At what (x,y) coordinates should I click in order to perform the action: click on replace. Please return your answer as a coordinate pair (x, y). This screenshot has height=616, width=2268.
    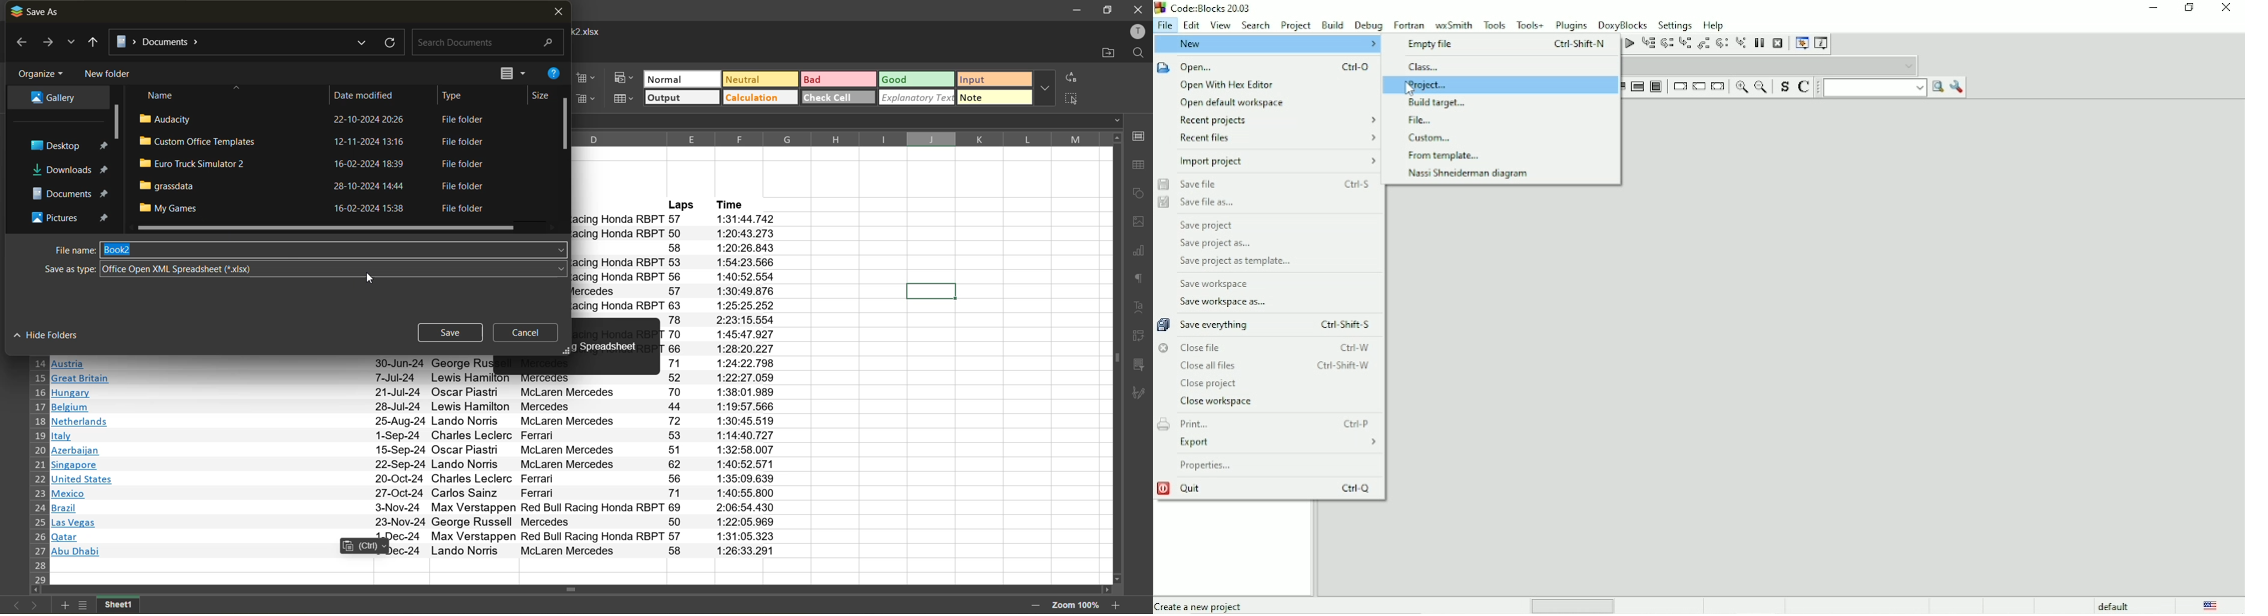
    Looking at the image, I should click on (1074, 77).